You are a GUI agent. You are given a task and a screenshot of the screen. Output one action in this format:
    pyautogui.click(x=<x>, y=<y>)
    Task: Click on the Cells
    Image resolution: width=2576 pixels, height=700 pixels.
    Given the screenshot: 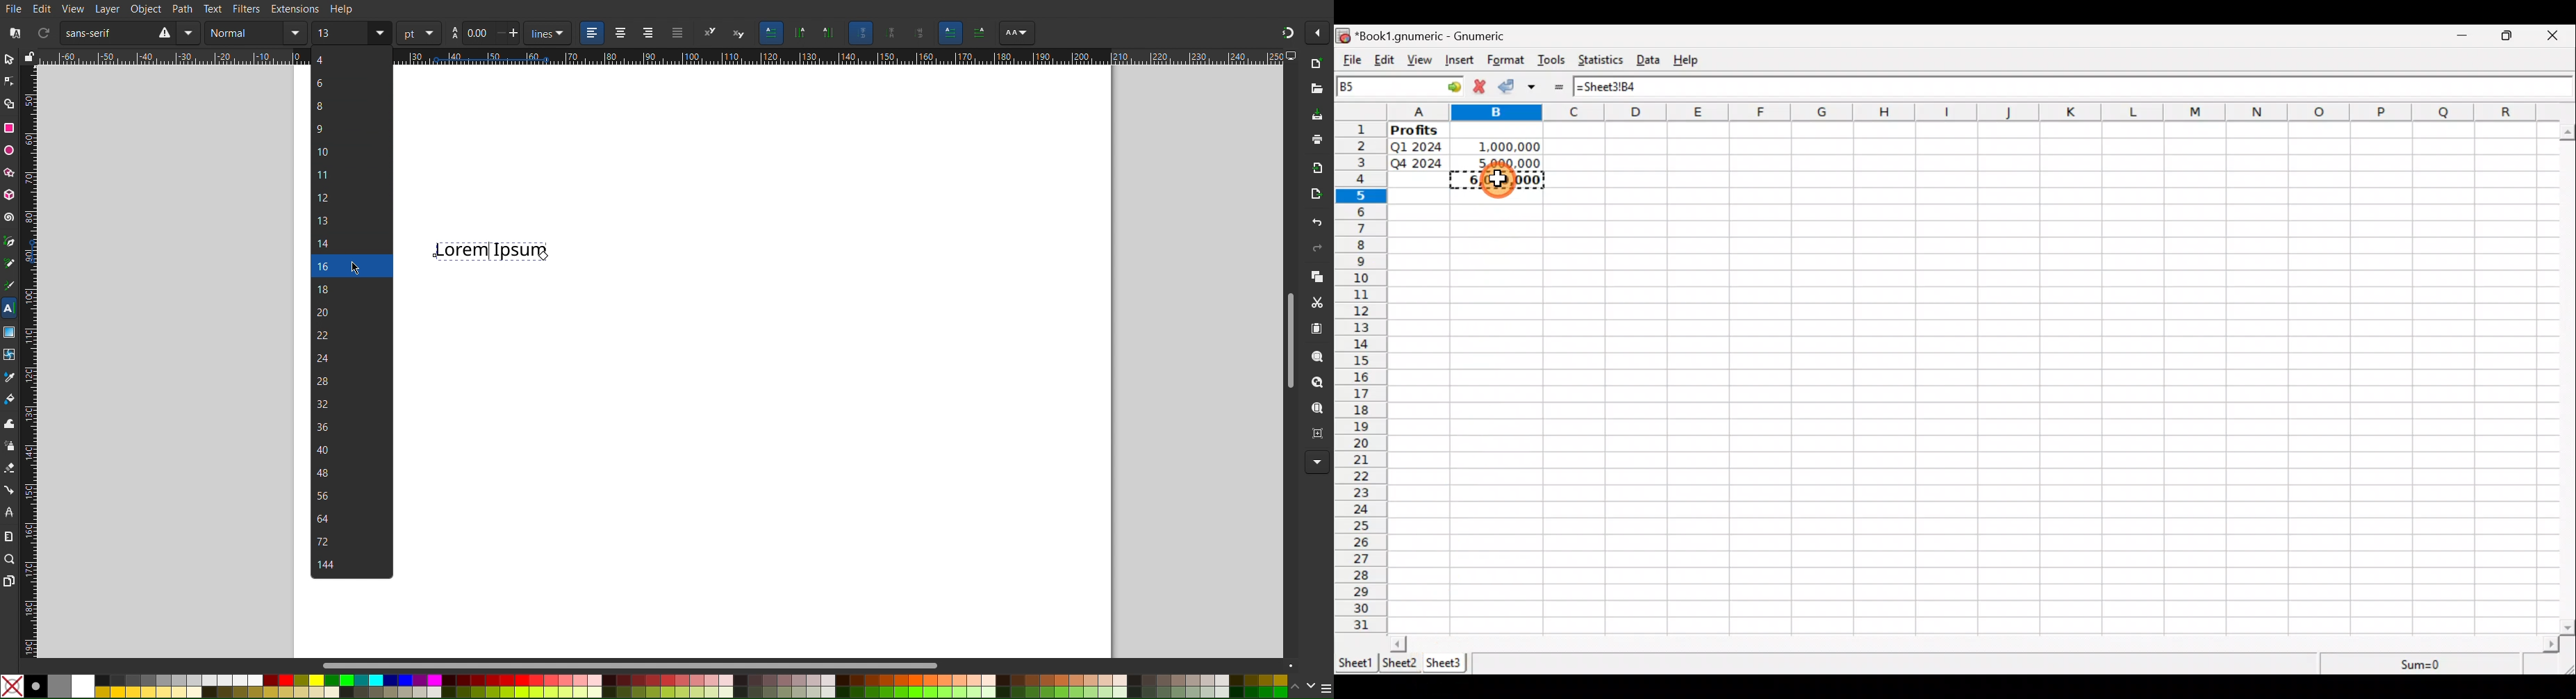 What is the action you would take?
    pyautogui.click(x=2088, y=375)
    